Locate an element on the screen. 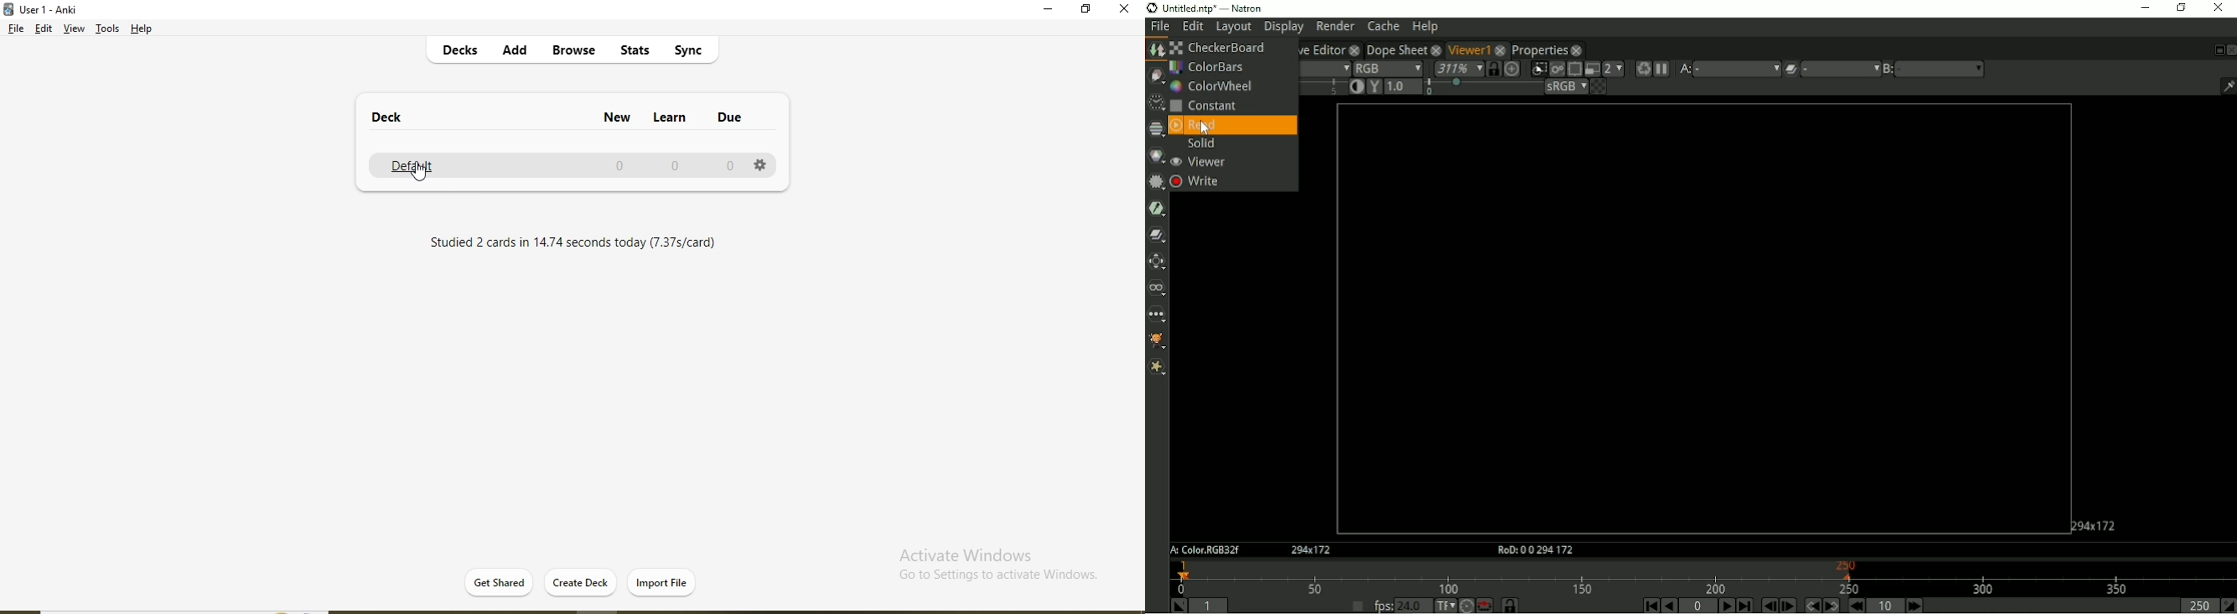 The height and width of the screenshot is (616, 2240). Aspect is located at coordinates (1312, 550).